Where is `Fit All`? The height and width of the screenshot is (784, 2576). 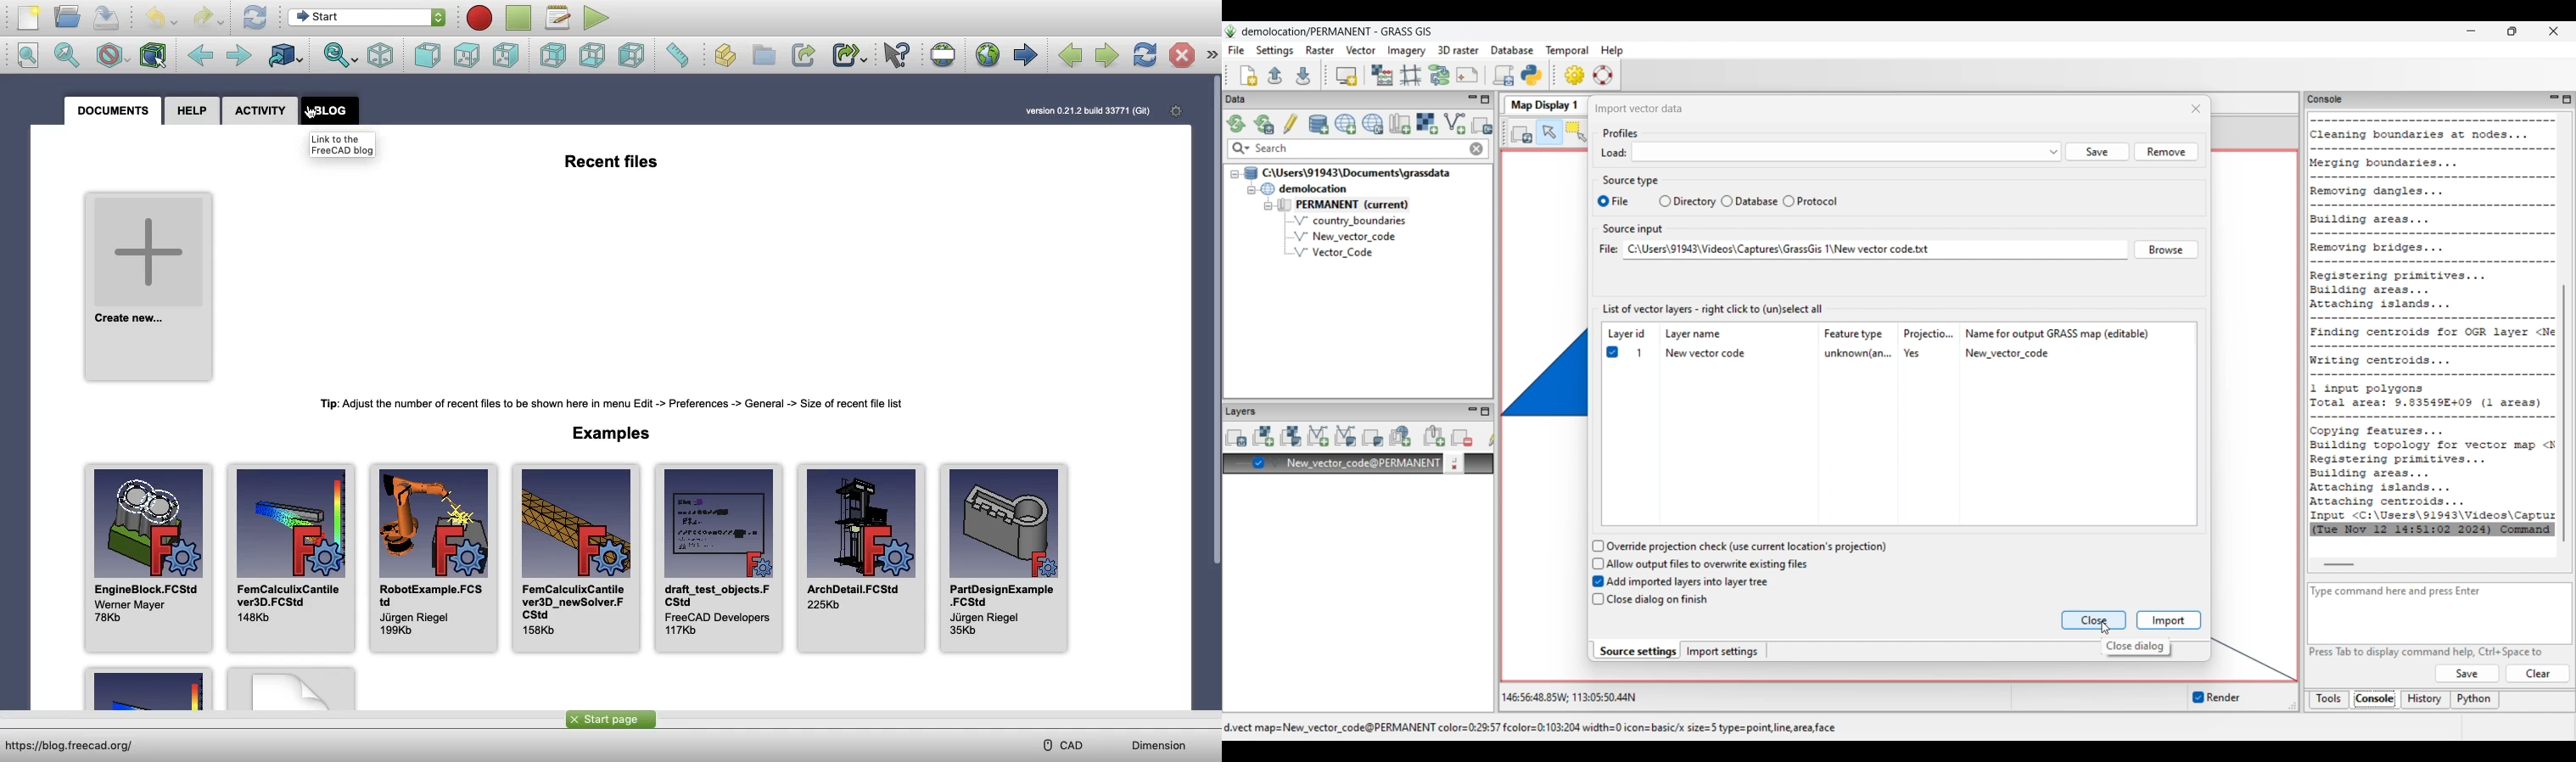
Fit All is located at coordinates (66, 54).